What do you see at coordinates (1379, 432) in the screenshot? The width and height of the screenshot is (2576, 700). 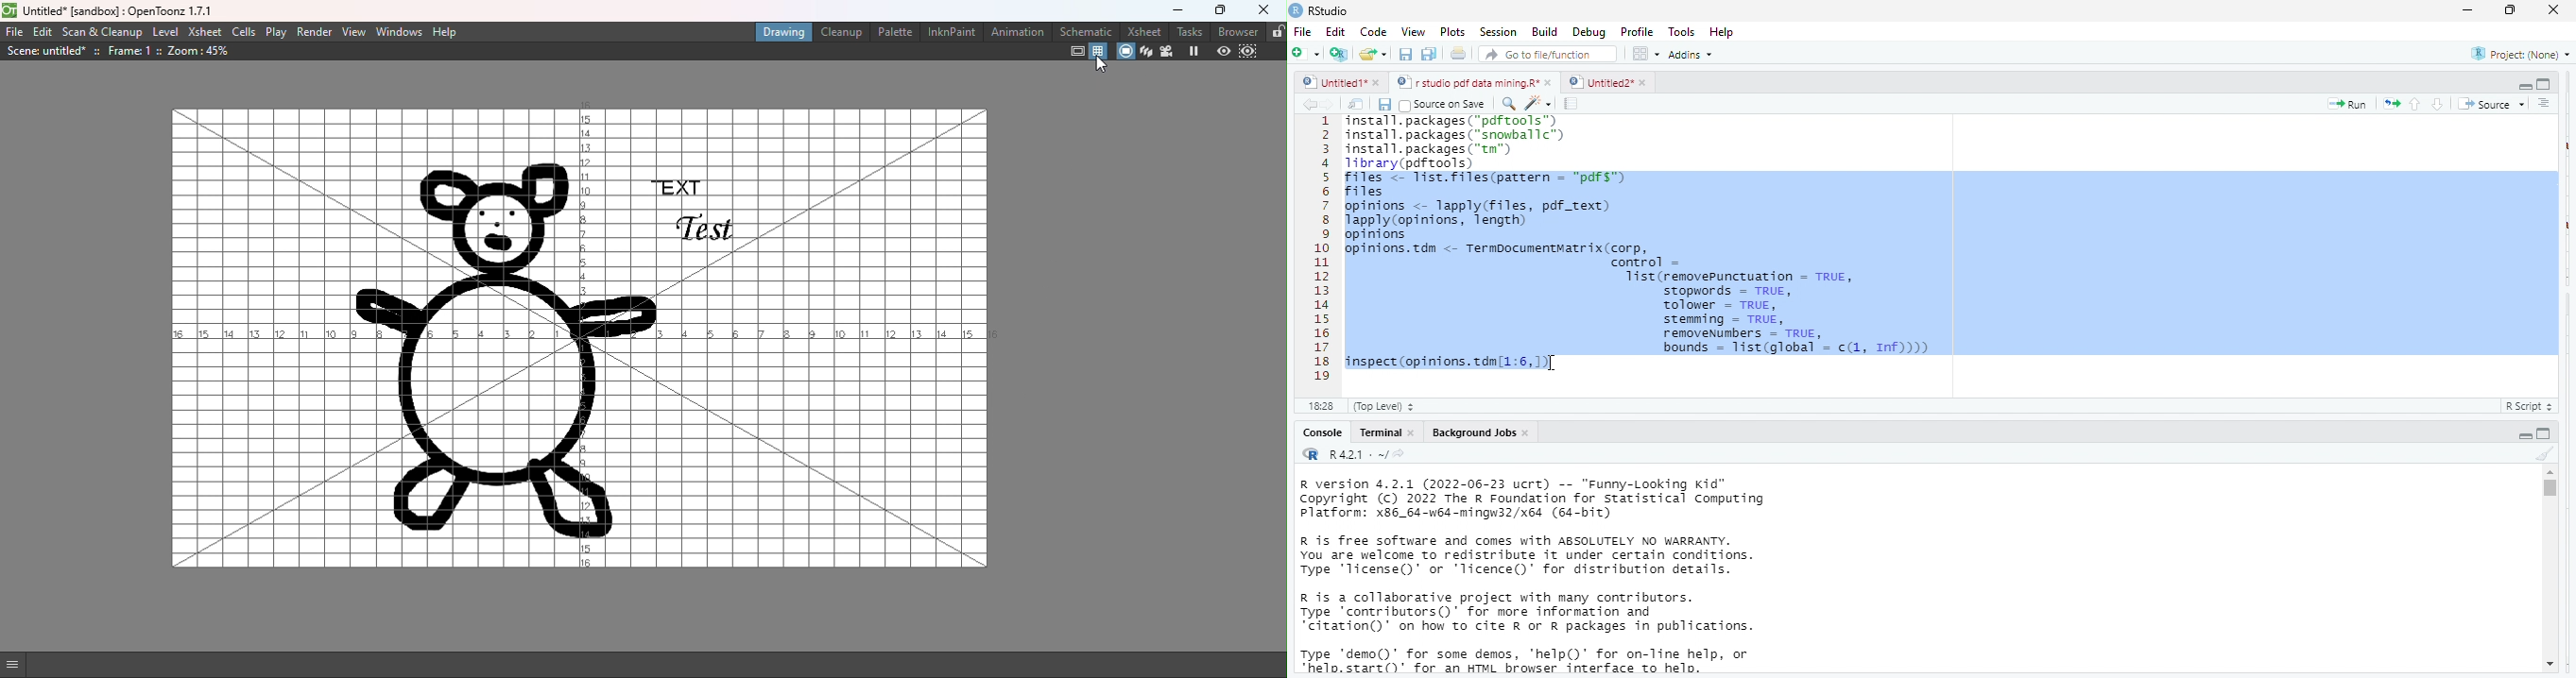 I see `terminal` at bounding box center [1379, 432].